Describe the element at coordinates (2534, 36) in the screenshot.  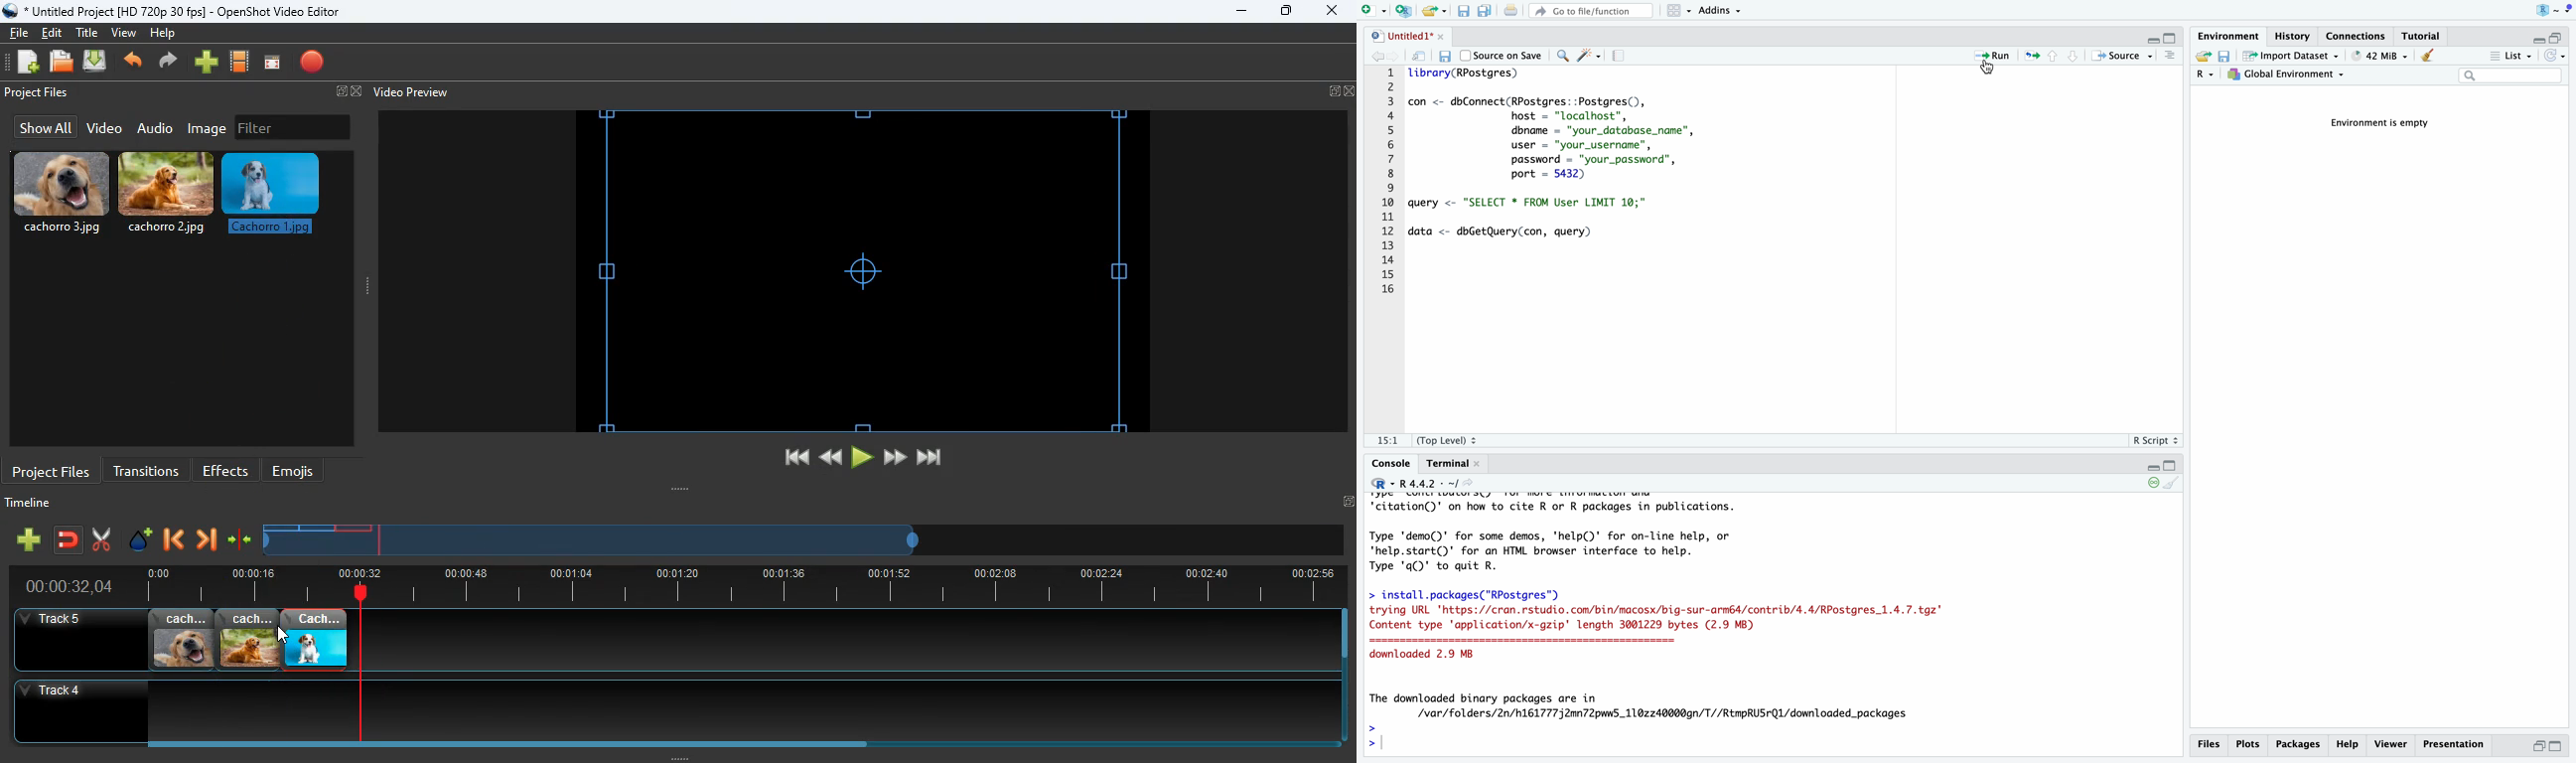
I see `minimize` at that location.